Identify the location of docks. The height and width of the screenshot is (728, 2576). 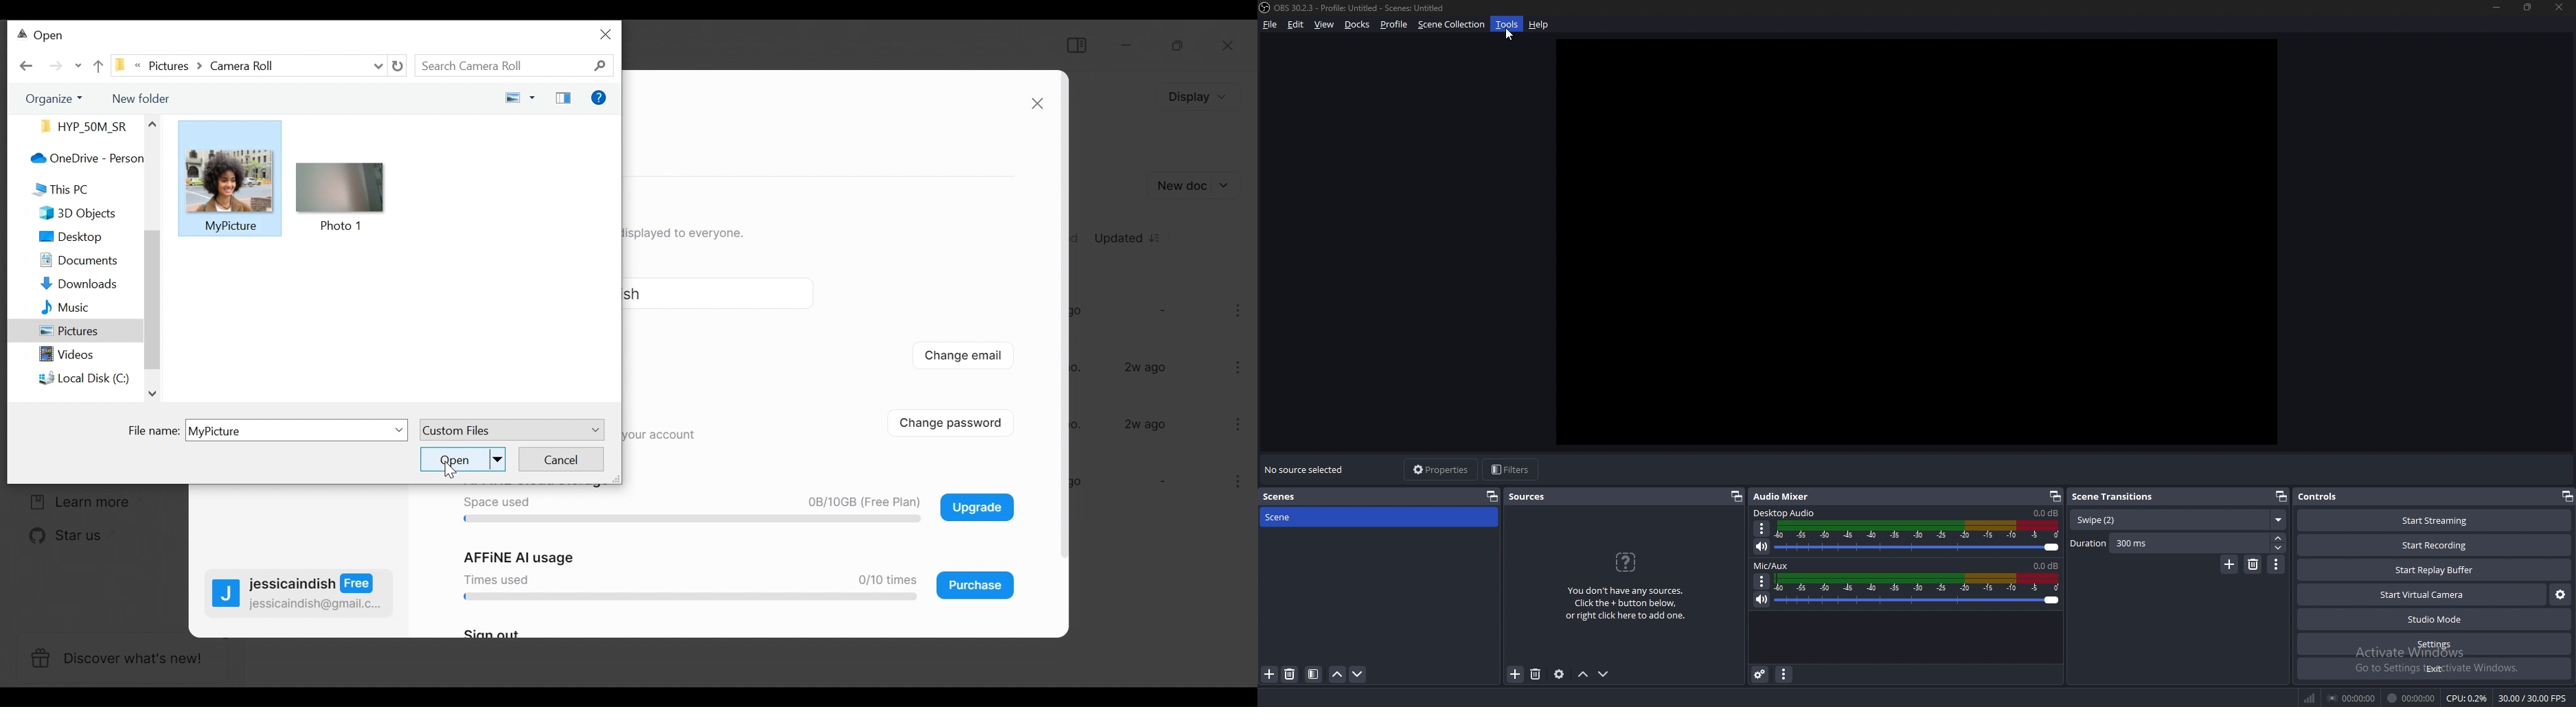
(1358, 25).